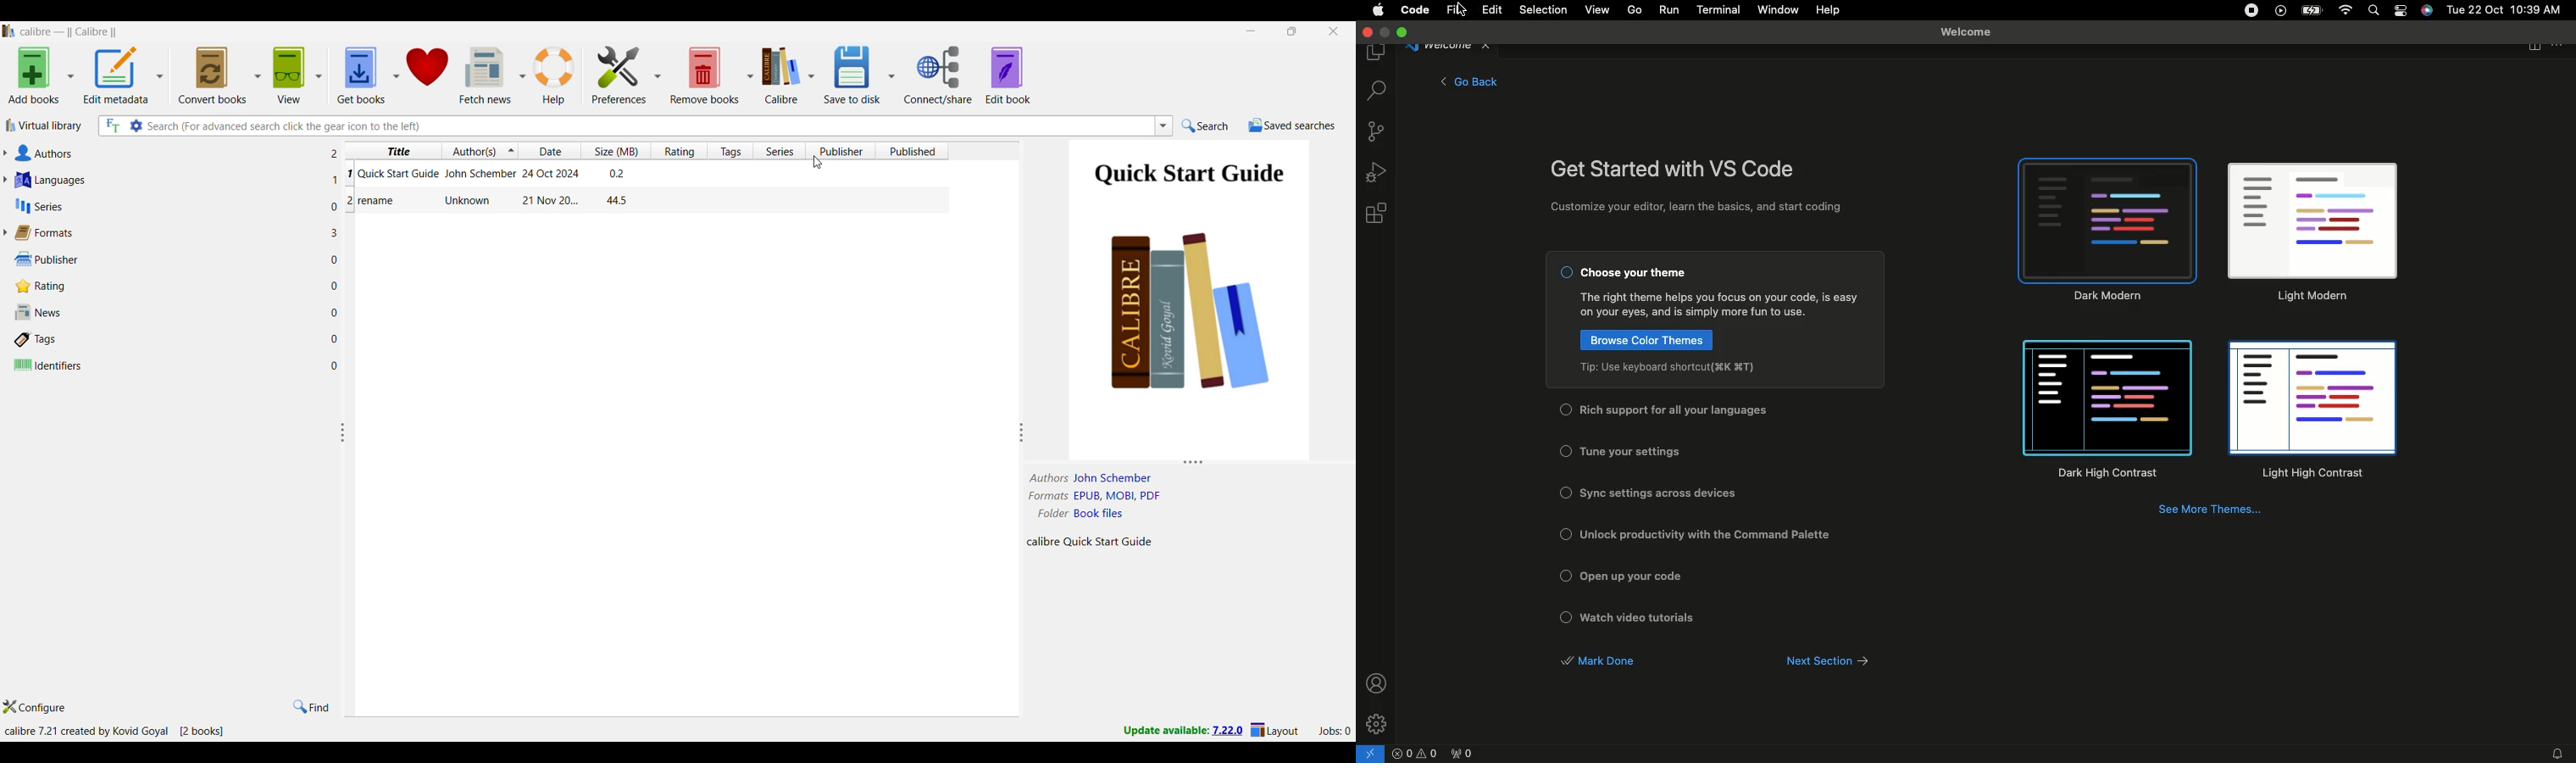 This screenshot has width=2576, height=784. I want to click on Description of book, so click(1102, 541).